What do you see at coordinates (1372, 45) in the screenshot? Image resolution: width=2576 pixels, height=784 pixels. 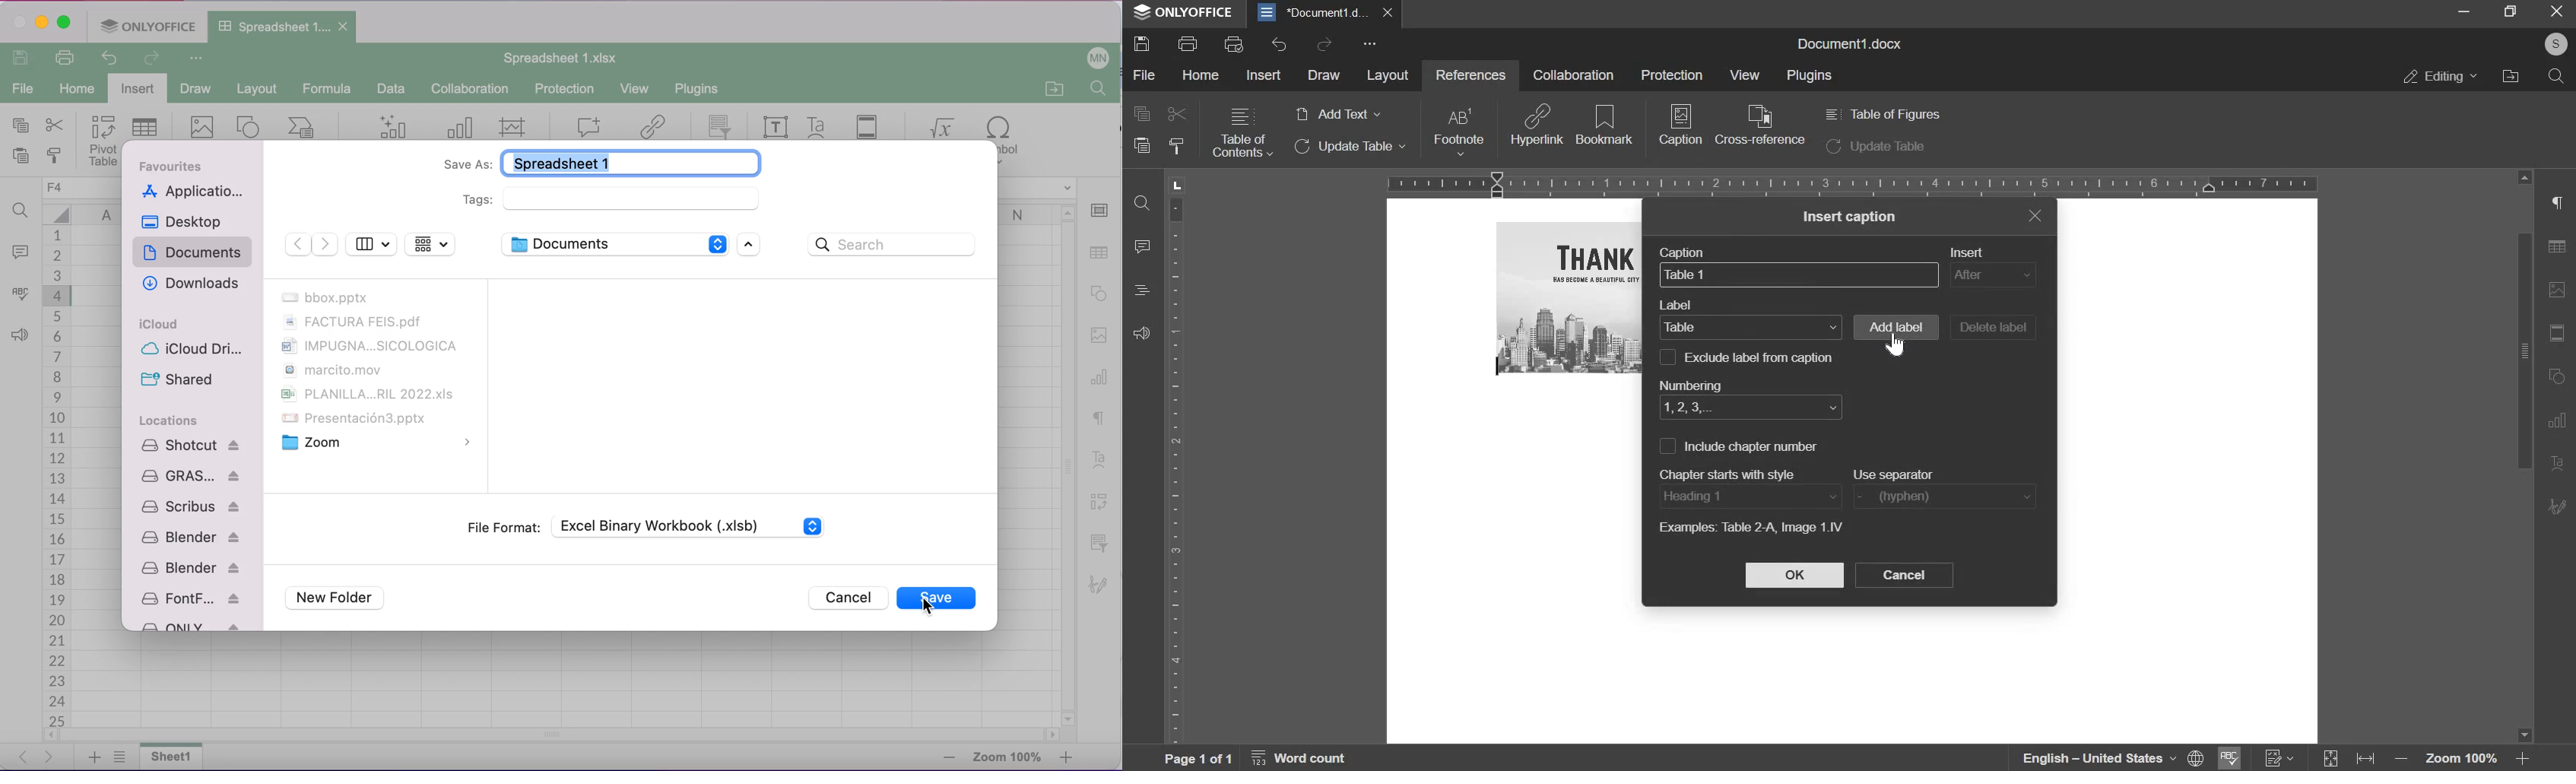 I see `more options` at bounding box center [1372, 45].